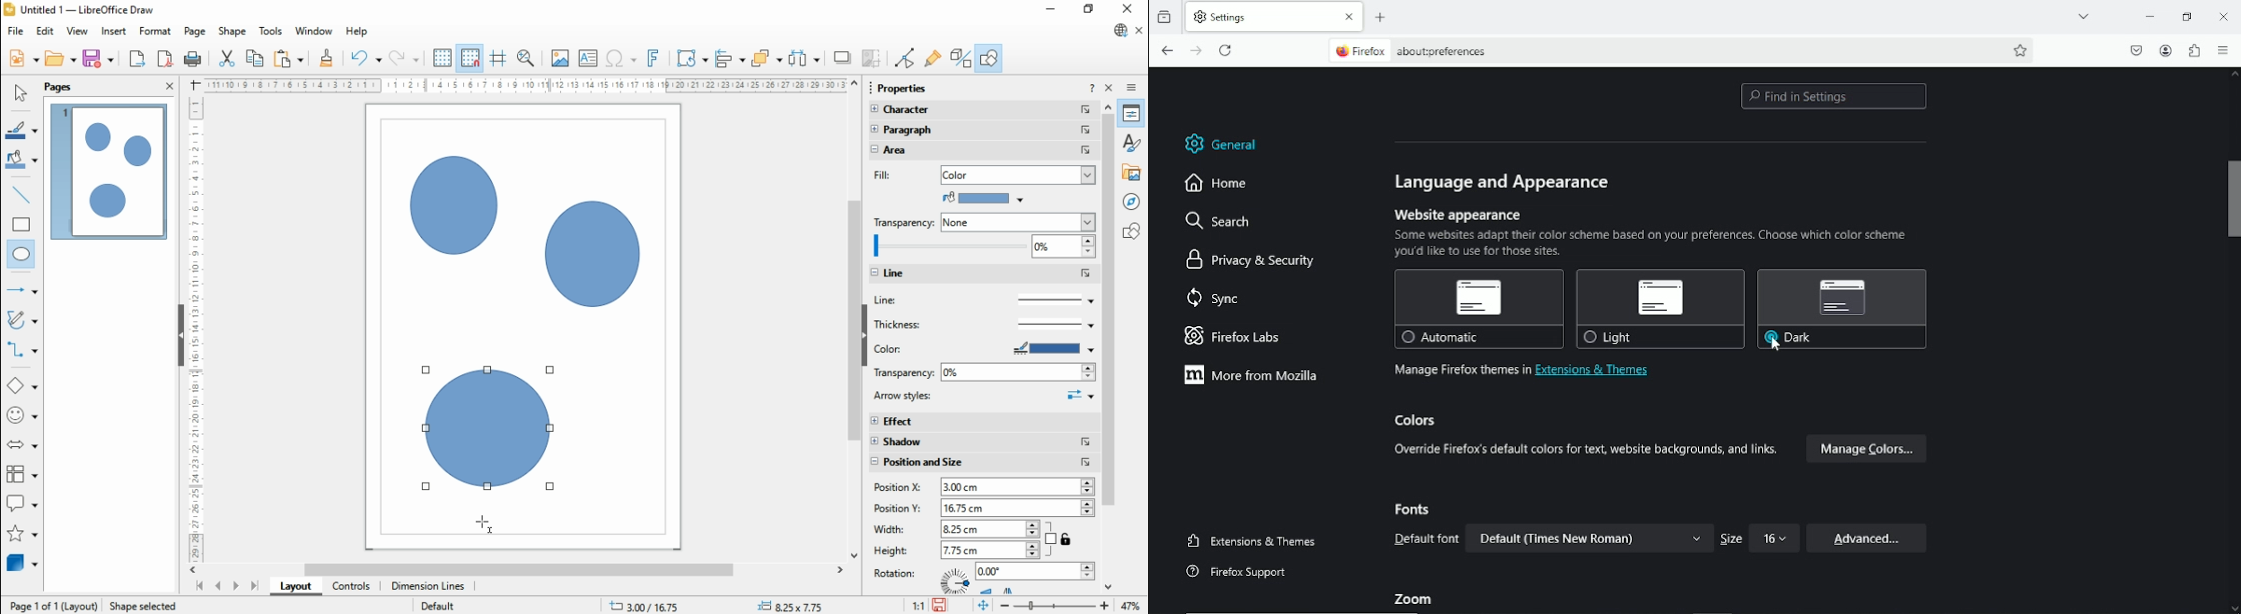 The image size is (2268, 616). Describe the element at coordinates (491, 432) in the screenshot. I see `Circle shape` at that location.